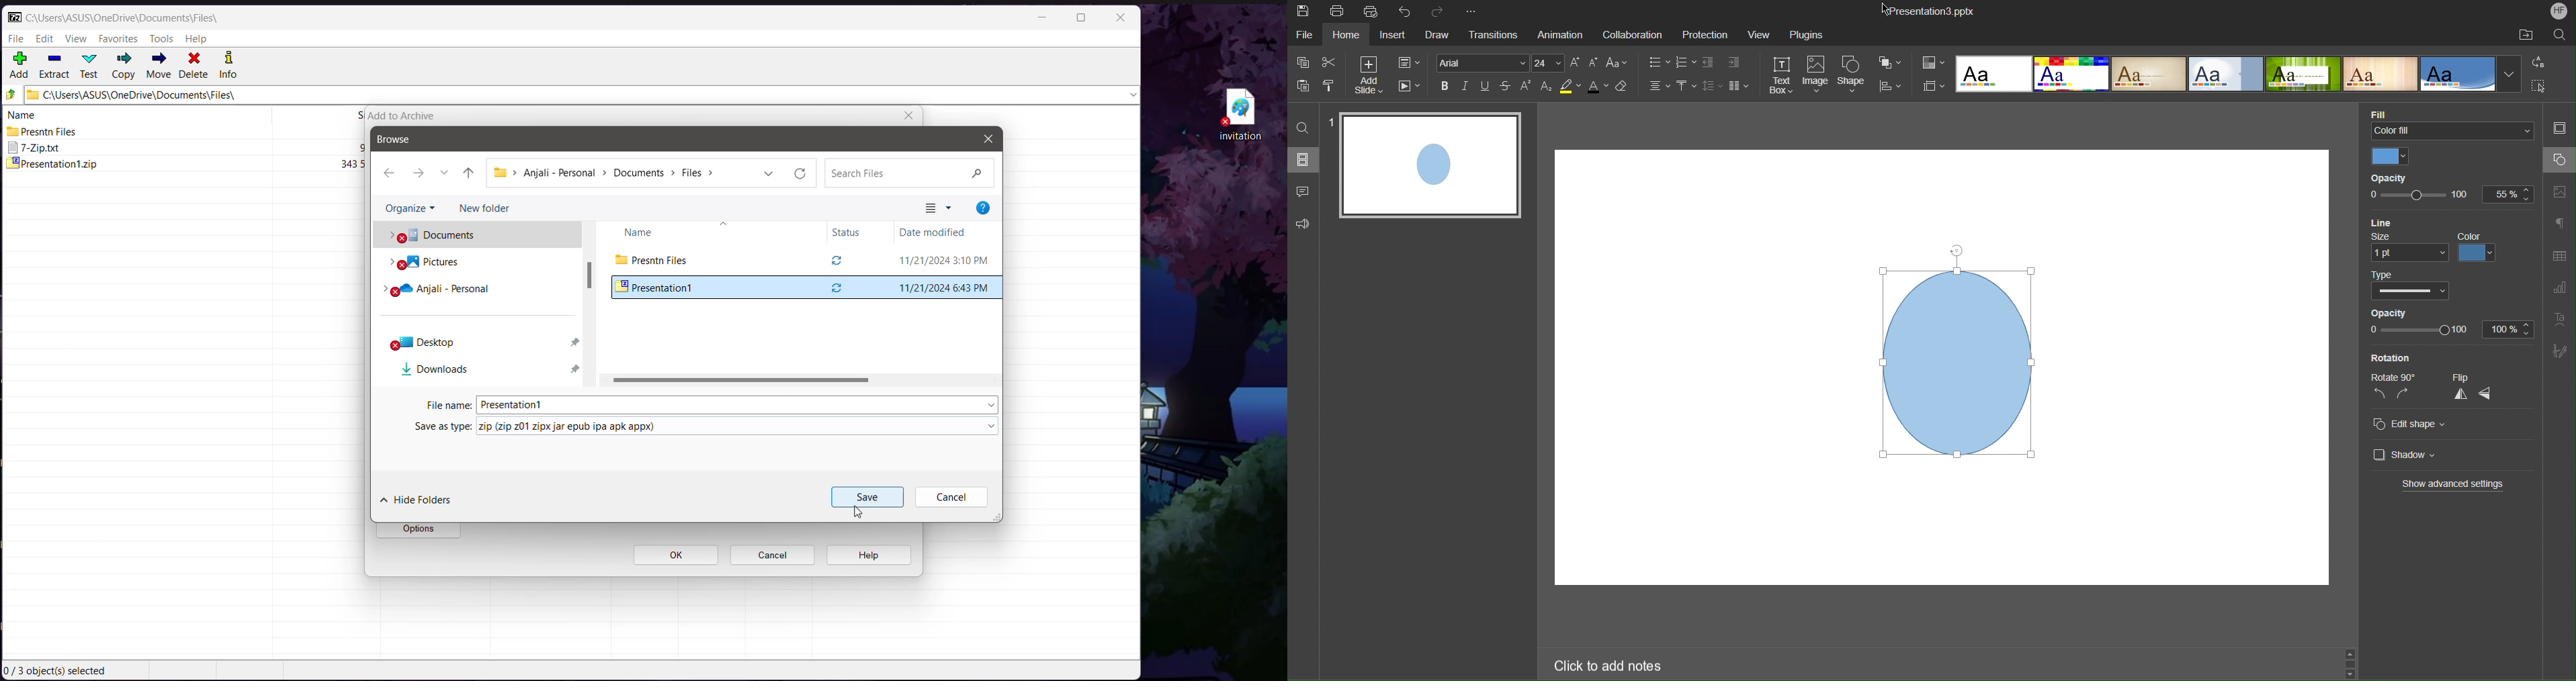 The height and width of the screenshot is (700, 2576). What do you see at coordinates (15, 17) in the screenshot?
I see `Application Logo` at bounding box center [15, 17].